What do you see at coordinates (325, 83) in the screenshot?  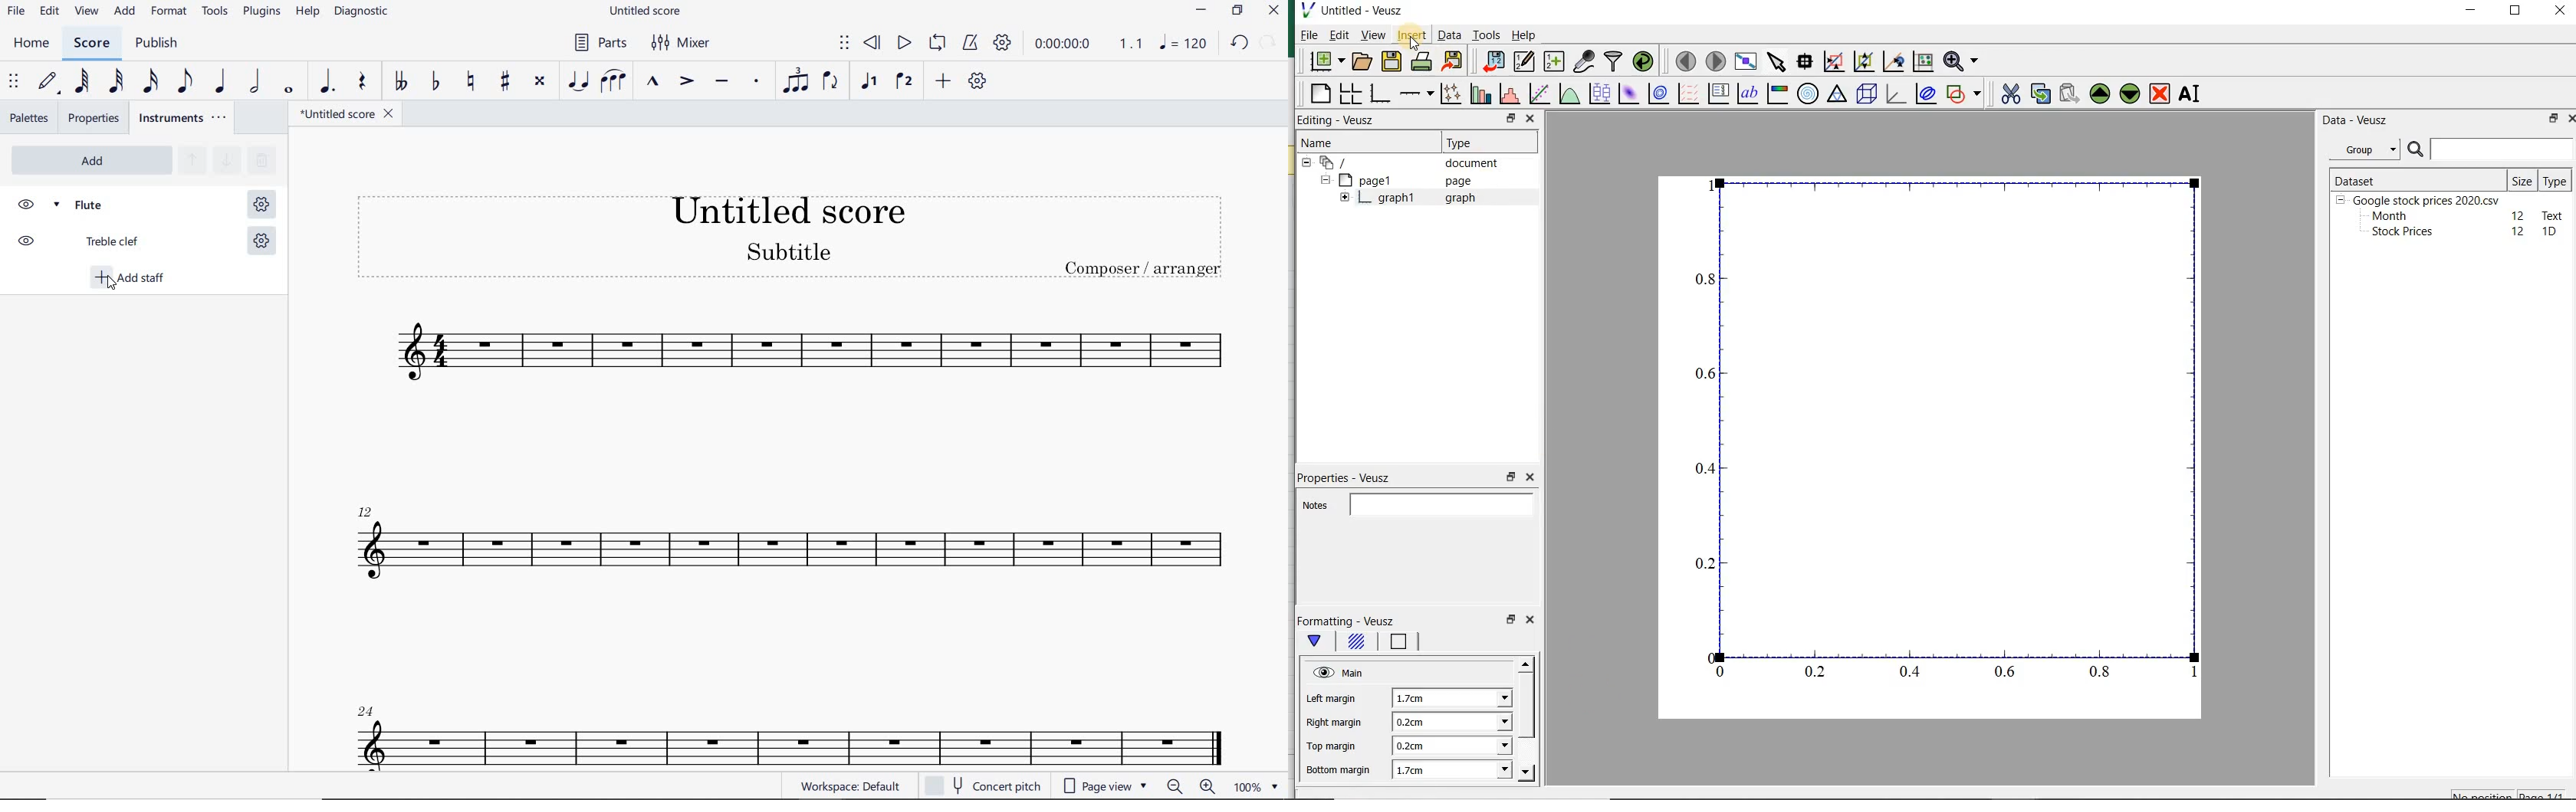 I see `AUGMENTATION DOT` at bounding box center [325, 83].